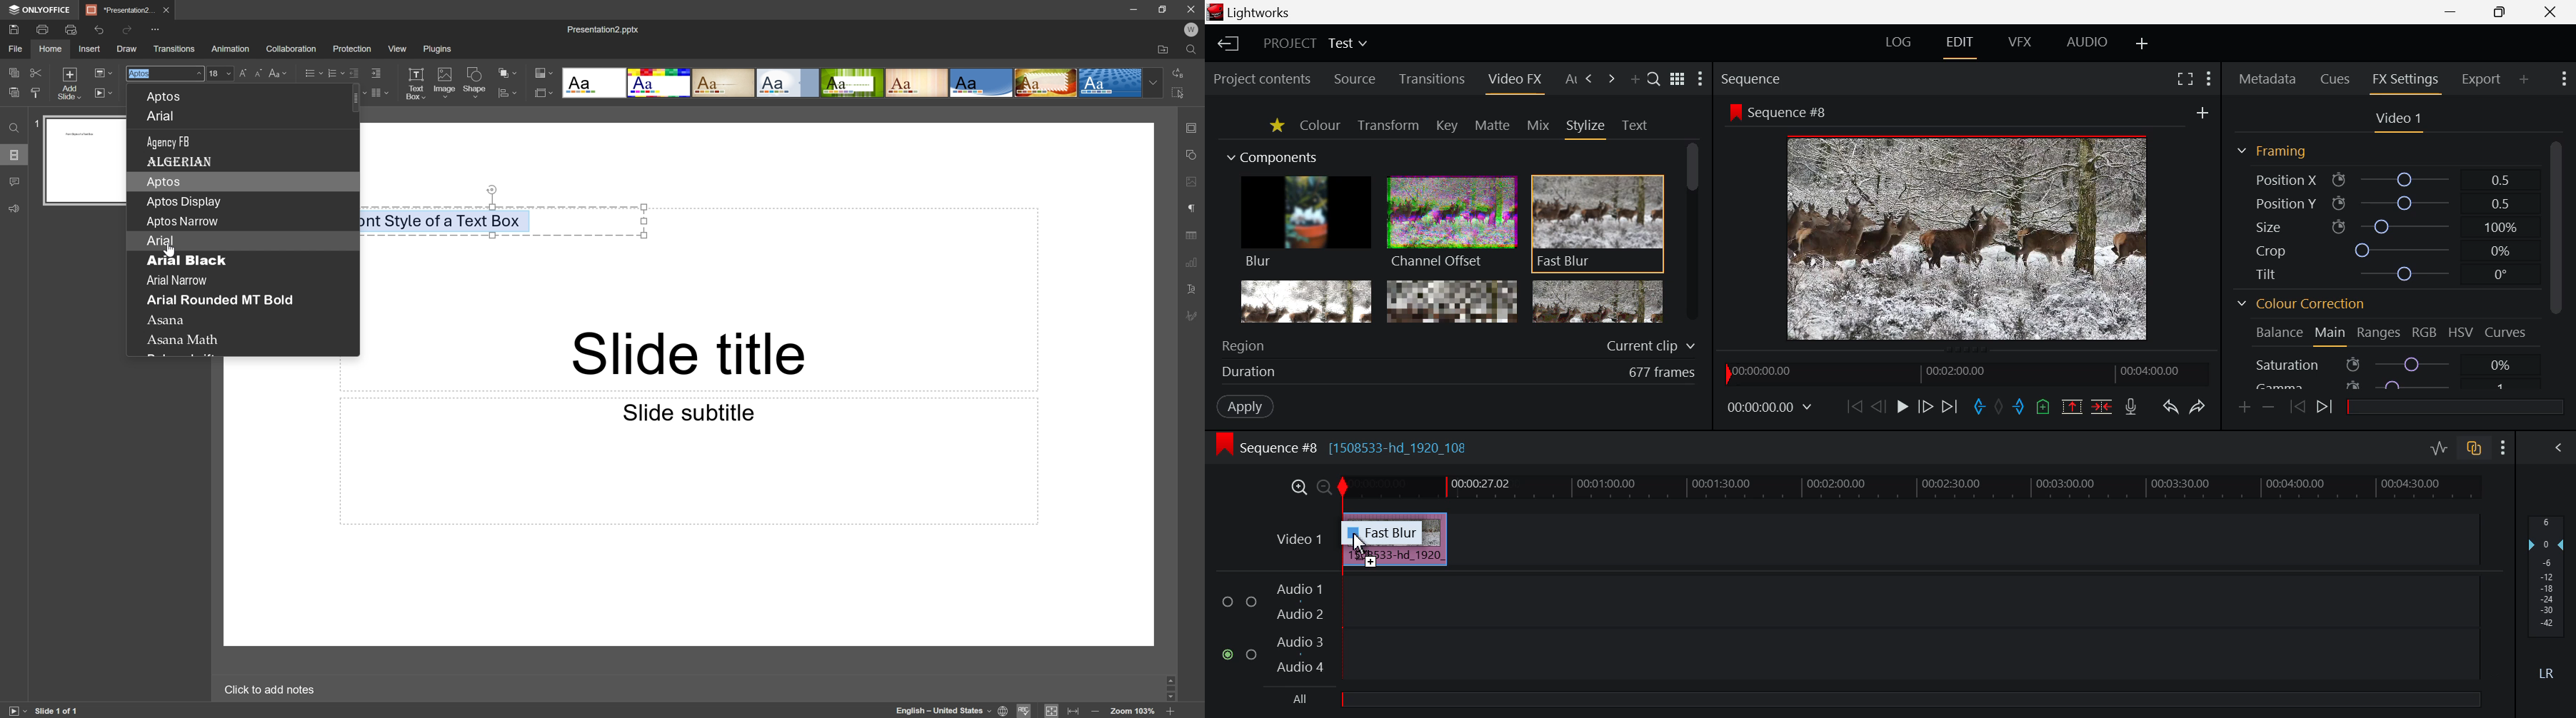 The height and width of the screenshot is (728, 2576). What do you see at coordinates (15, 209) in the screenshot?
I see `Feedback & Support` at bounding box center [15, 209].